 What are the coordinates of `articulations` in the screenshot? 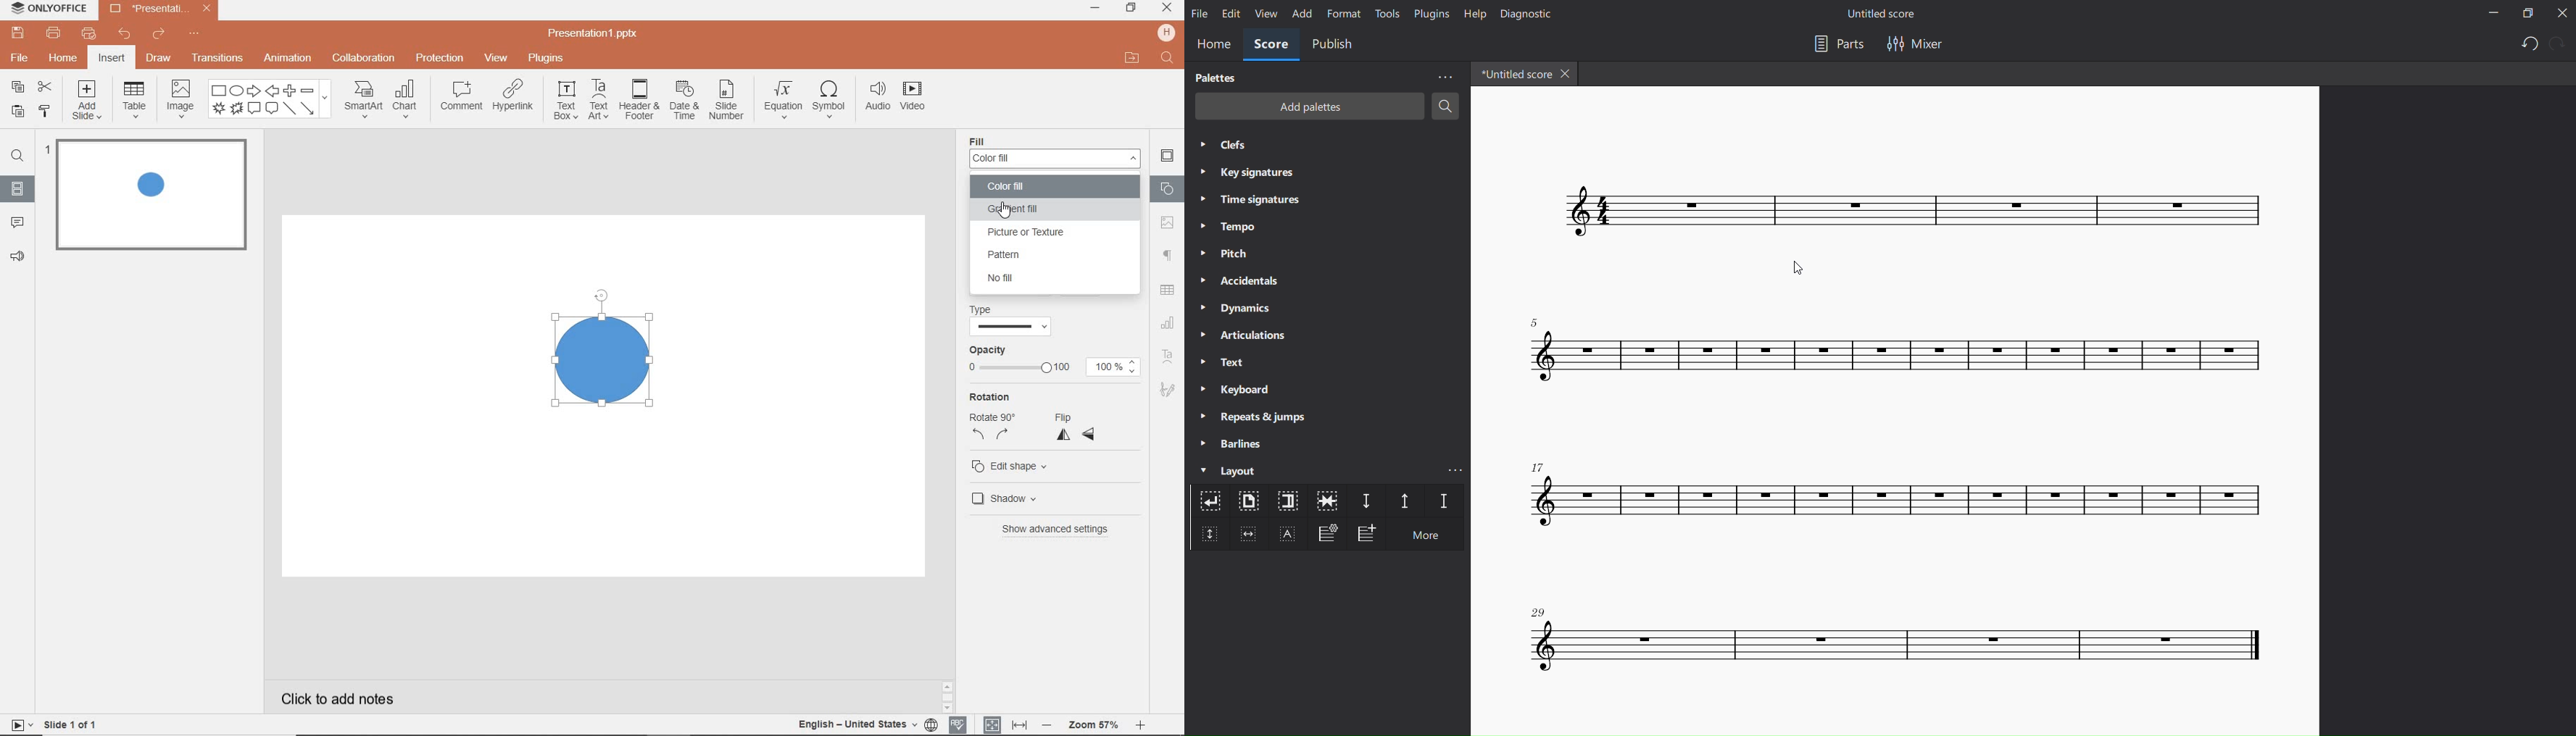 It's located at (1243, 335).